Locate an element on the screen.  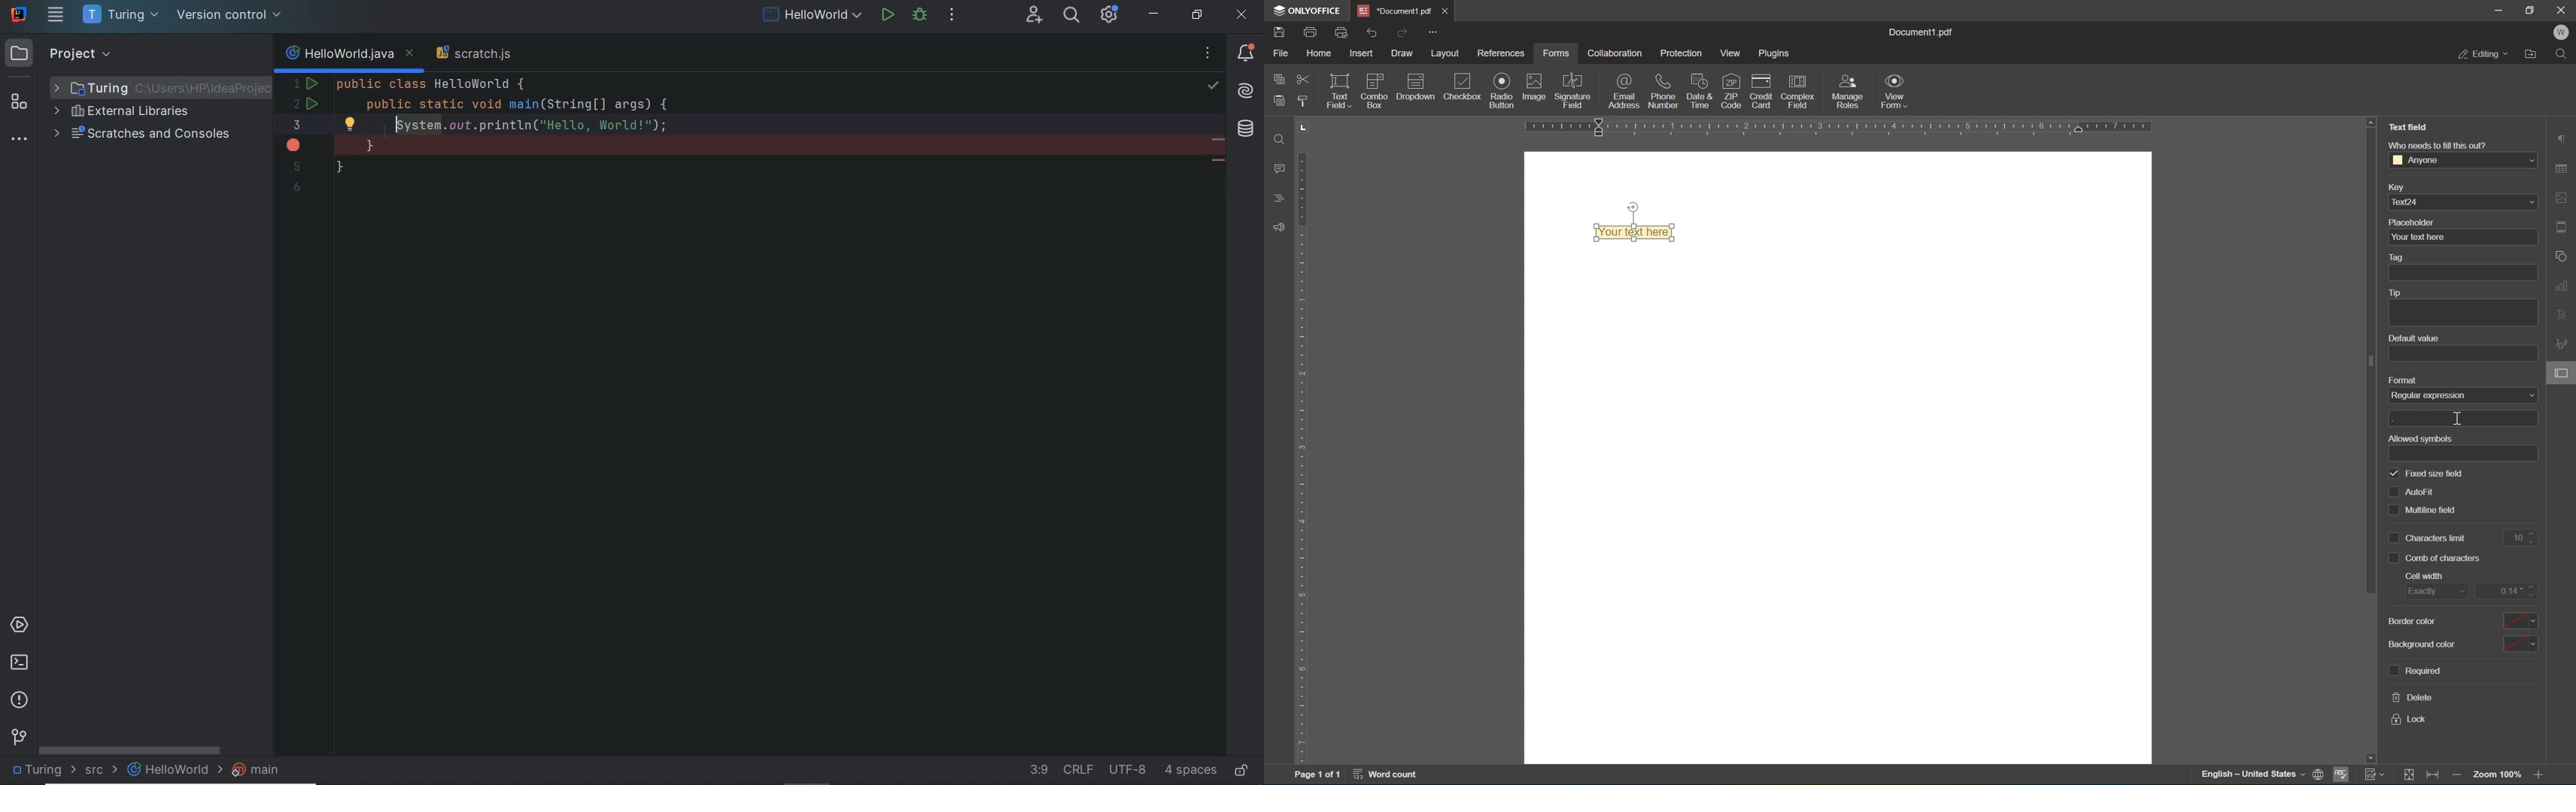
customize quick access toolbar is located at coordinates (1431, 31).